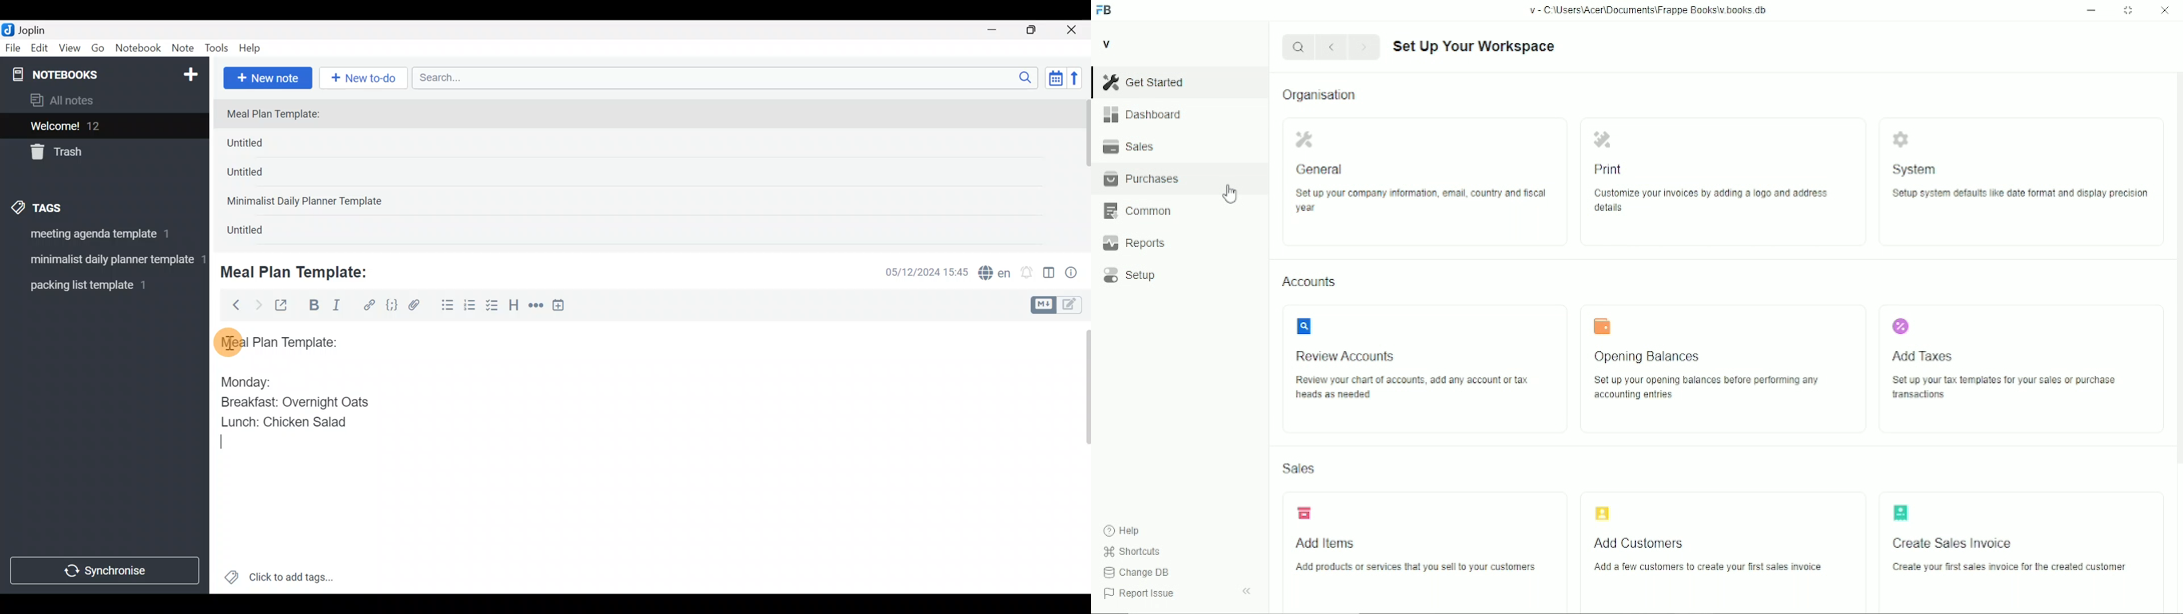 The width and height of the screenshot is (2184, 616). What do you see at coordinates (445, 306) in the screenshot?
I see `Bulleted list` at bounding box center [445, 306].